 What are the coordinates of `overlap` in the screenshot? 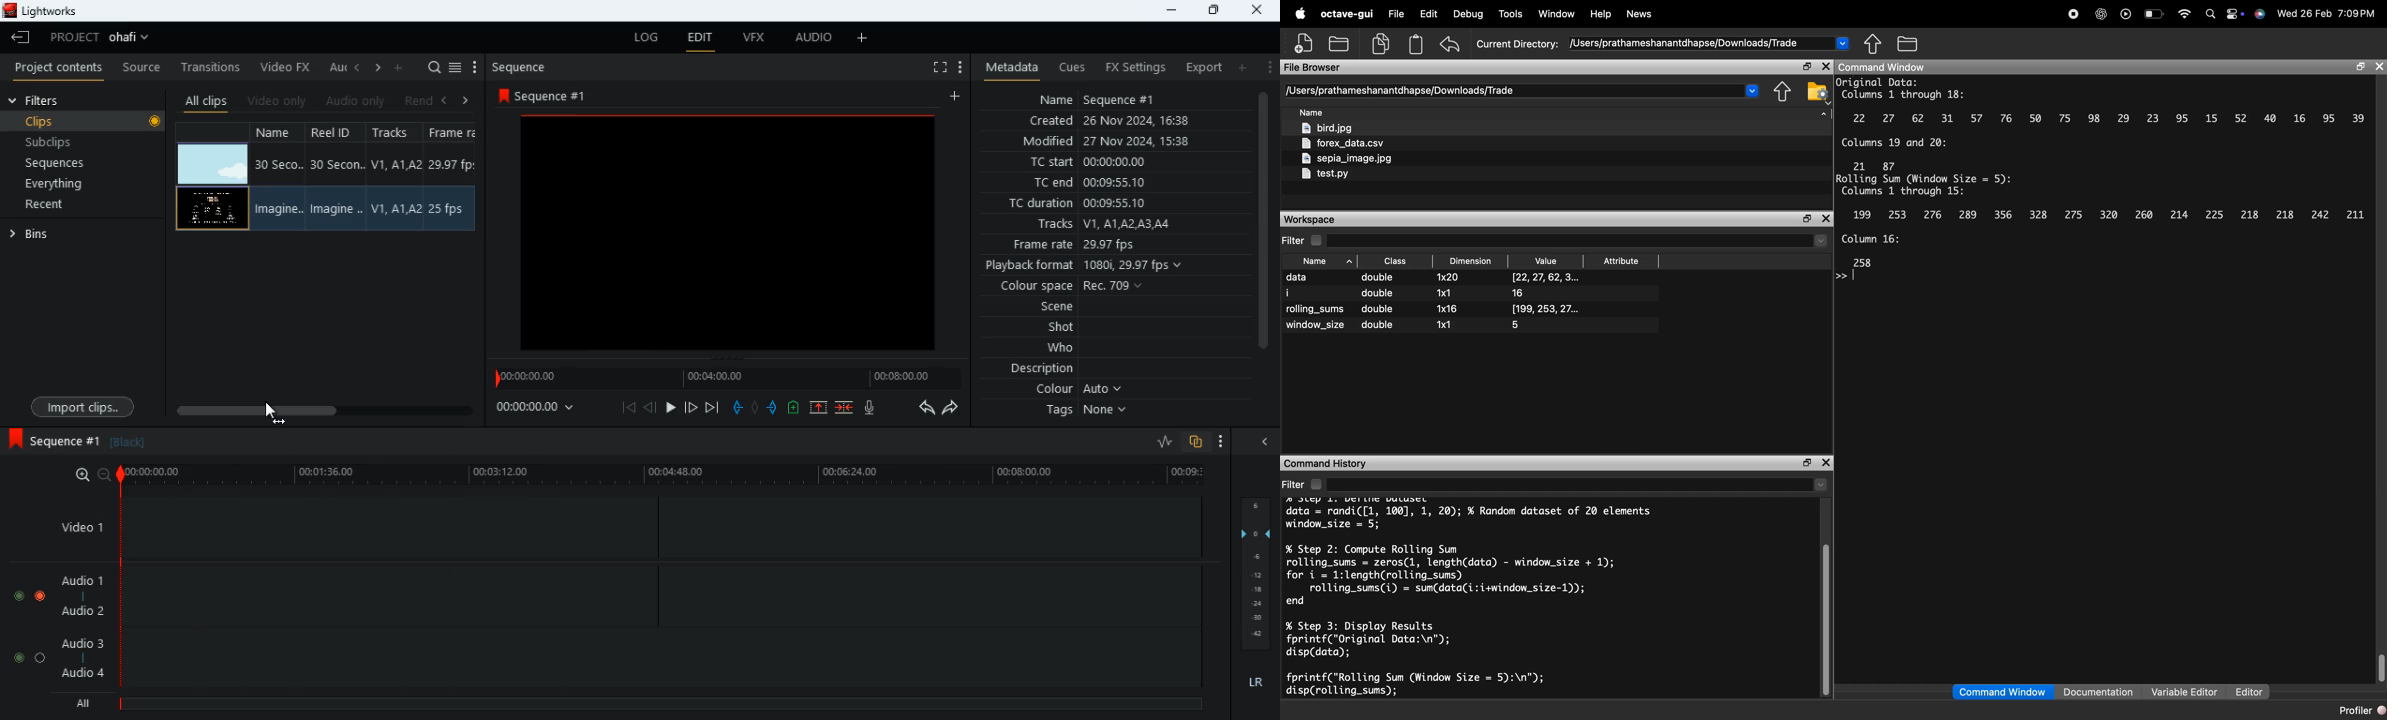 It's located at (1195, 441).